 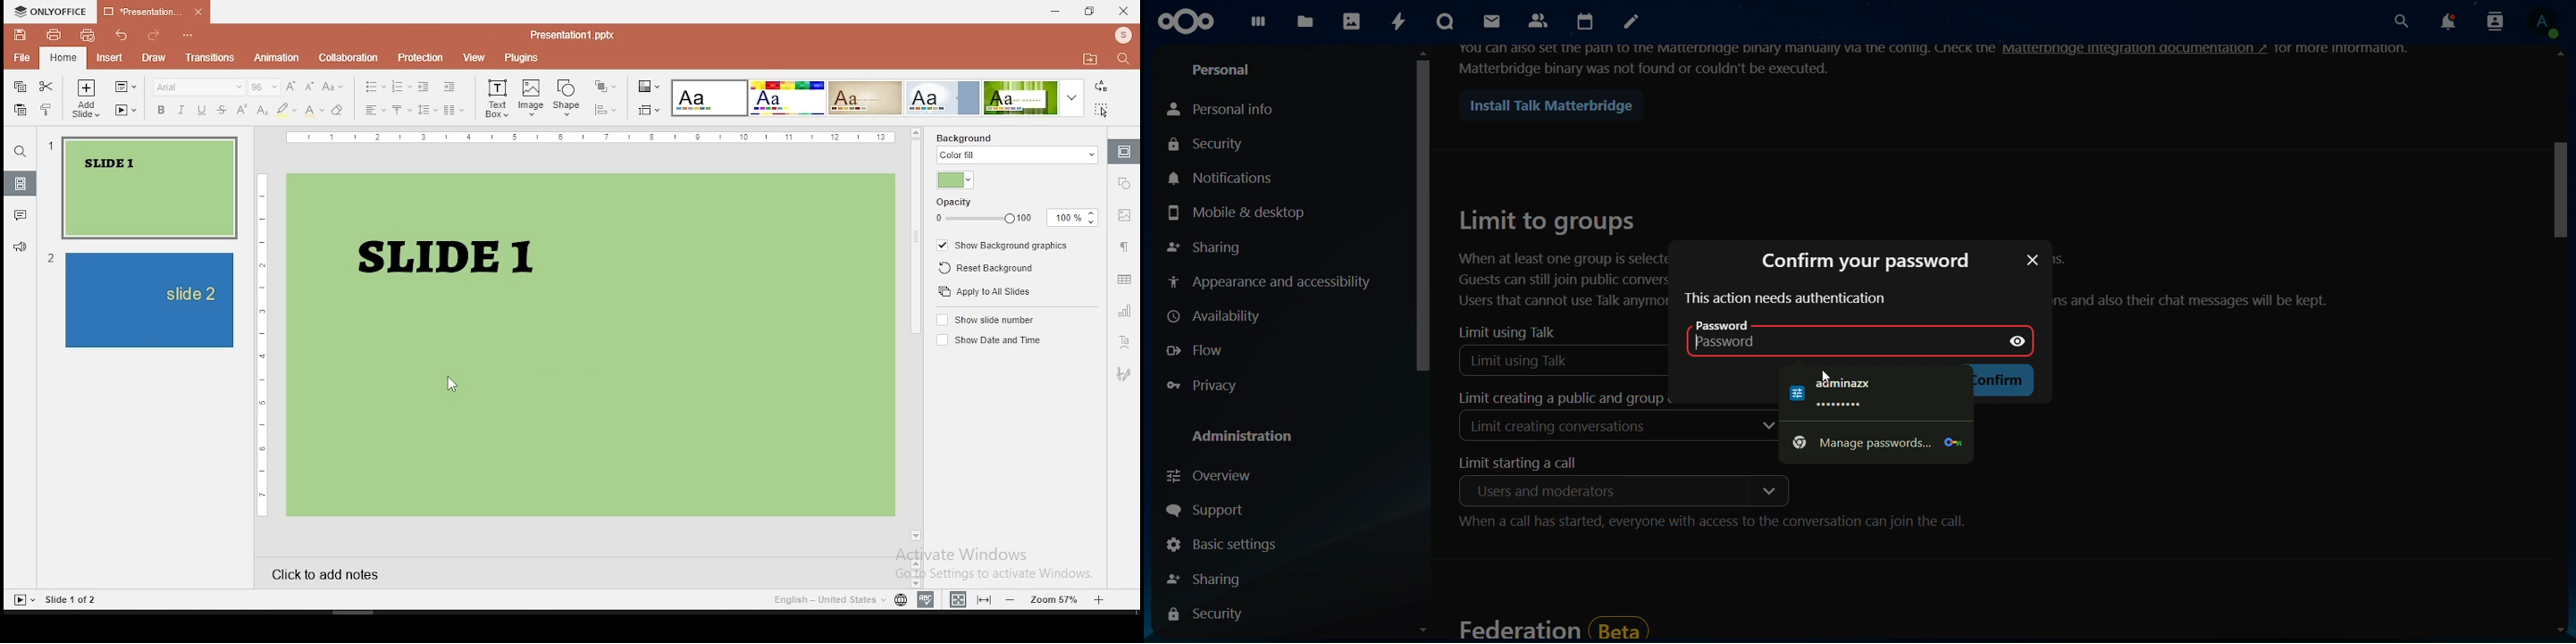 What do you see at coordinates (1227, 178) in the screenshot?
I see `notifications` at bounding box center [1227, 178].